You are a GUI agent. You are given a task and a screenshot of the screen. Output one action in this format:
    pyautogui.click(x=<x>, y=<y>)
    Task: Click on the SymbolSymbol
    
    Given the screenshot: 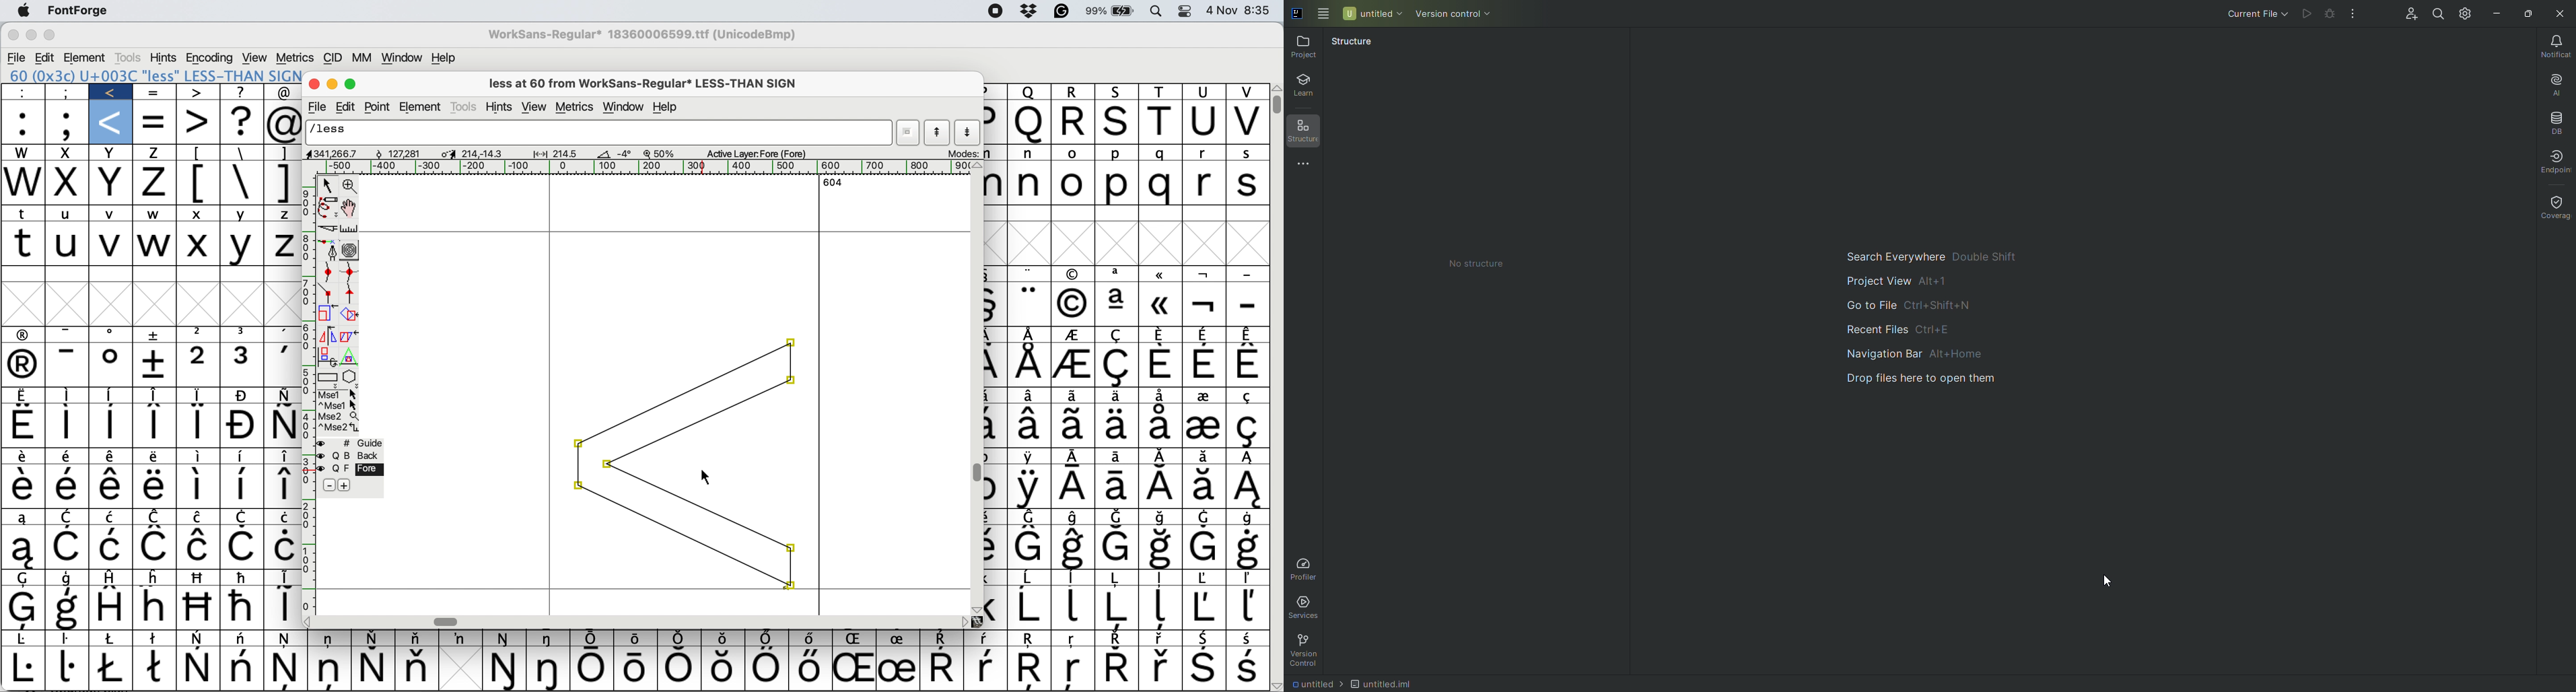 What is the action you would take?
    pyautogui.click(x=1162, y=548)
    